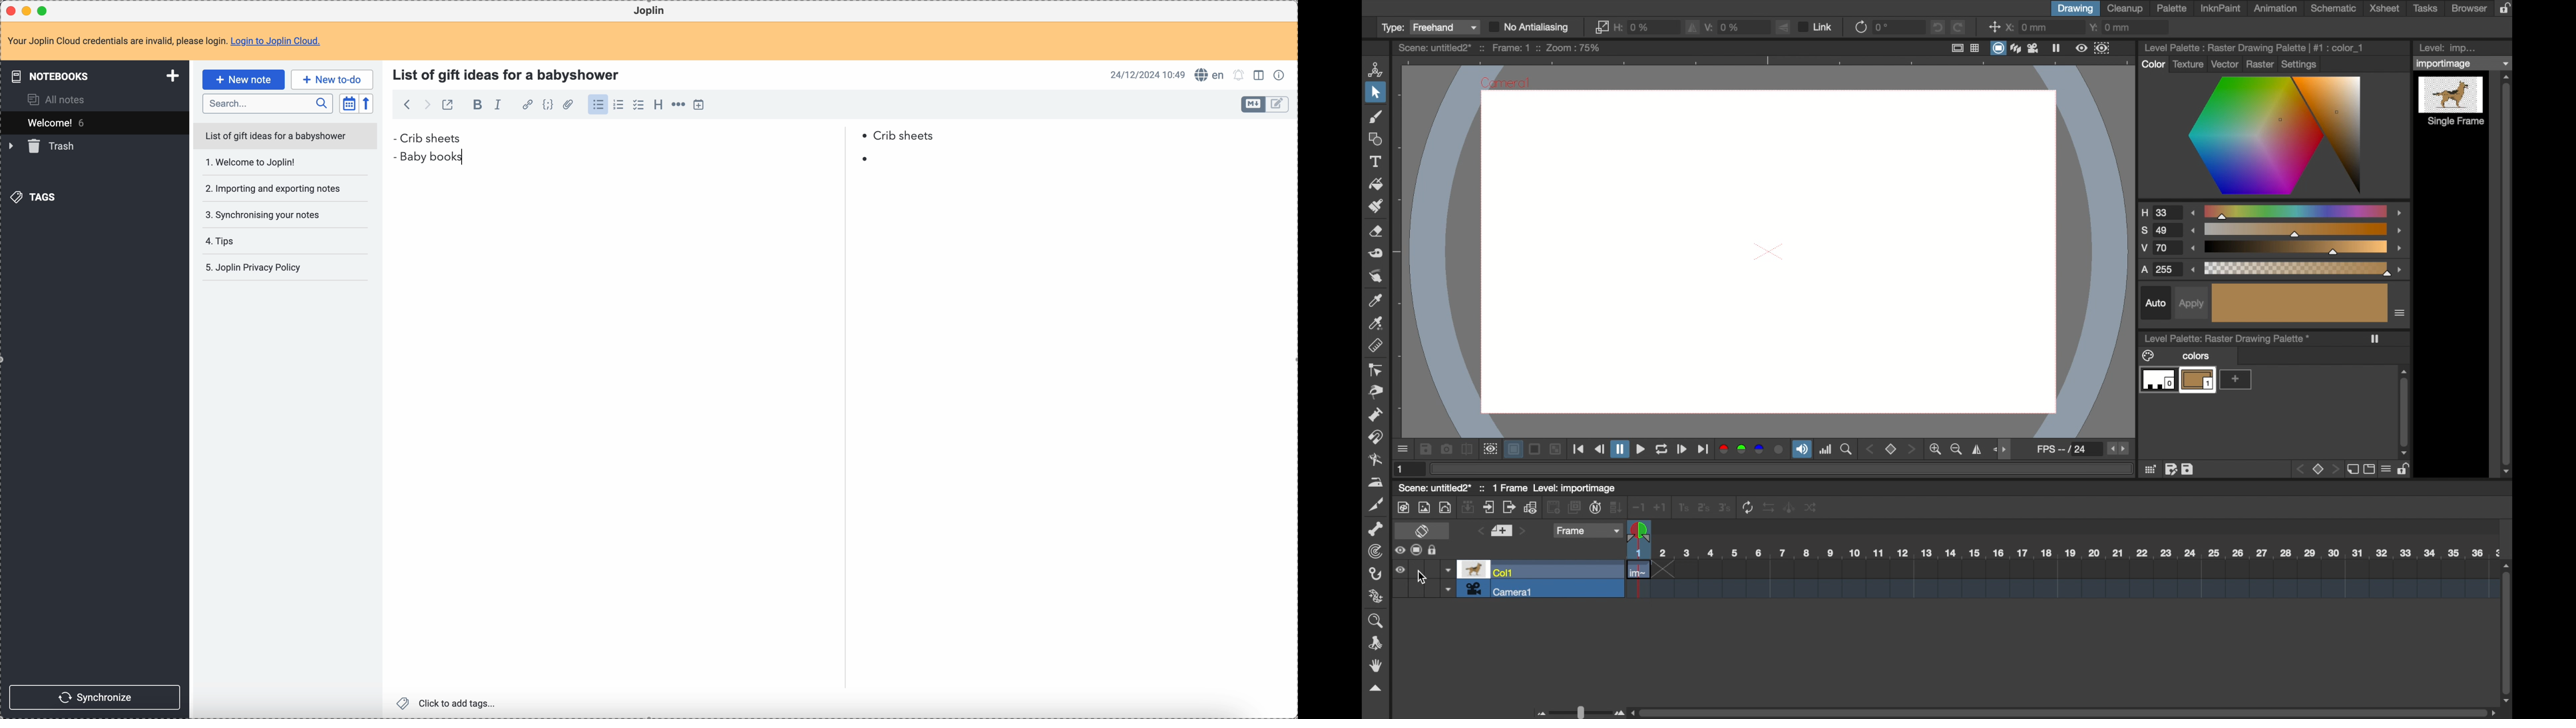 This screenshot has width=2576, height=728. Describe the element at coordinates (2186, 64) in the screenshot. I see `texture` at that location.